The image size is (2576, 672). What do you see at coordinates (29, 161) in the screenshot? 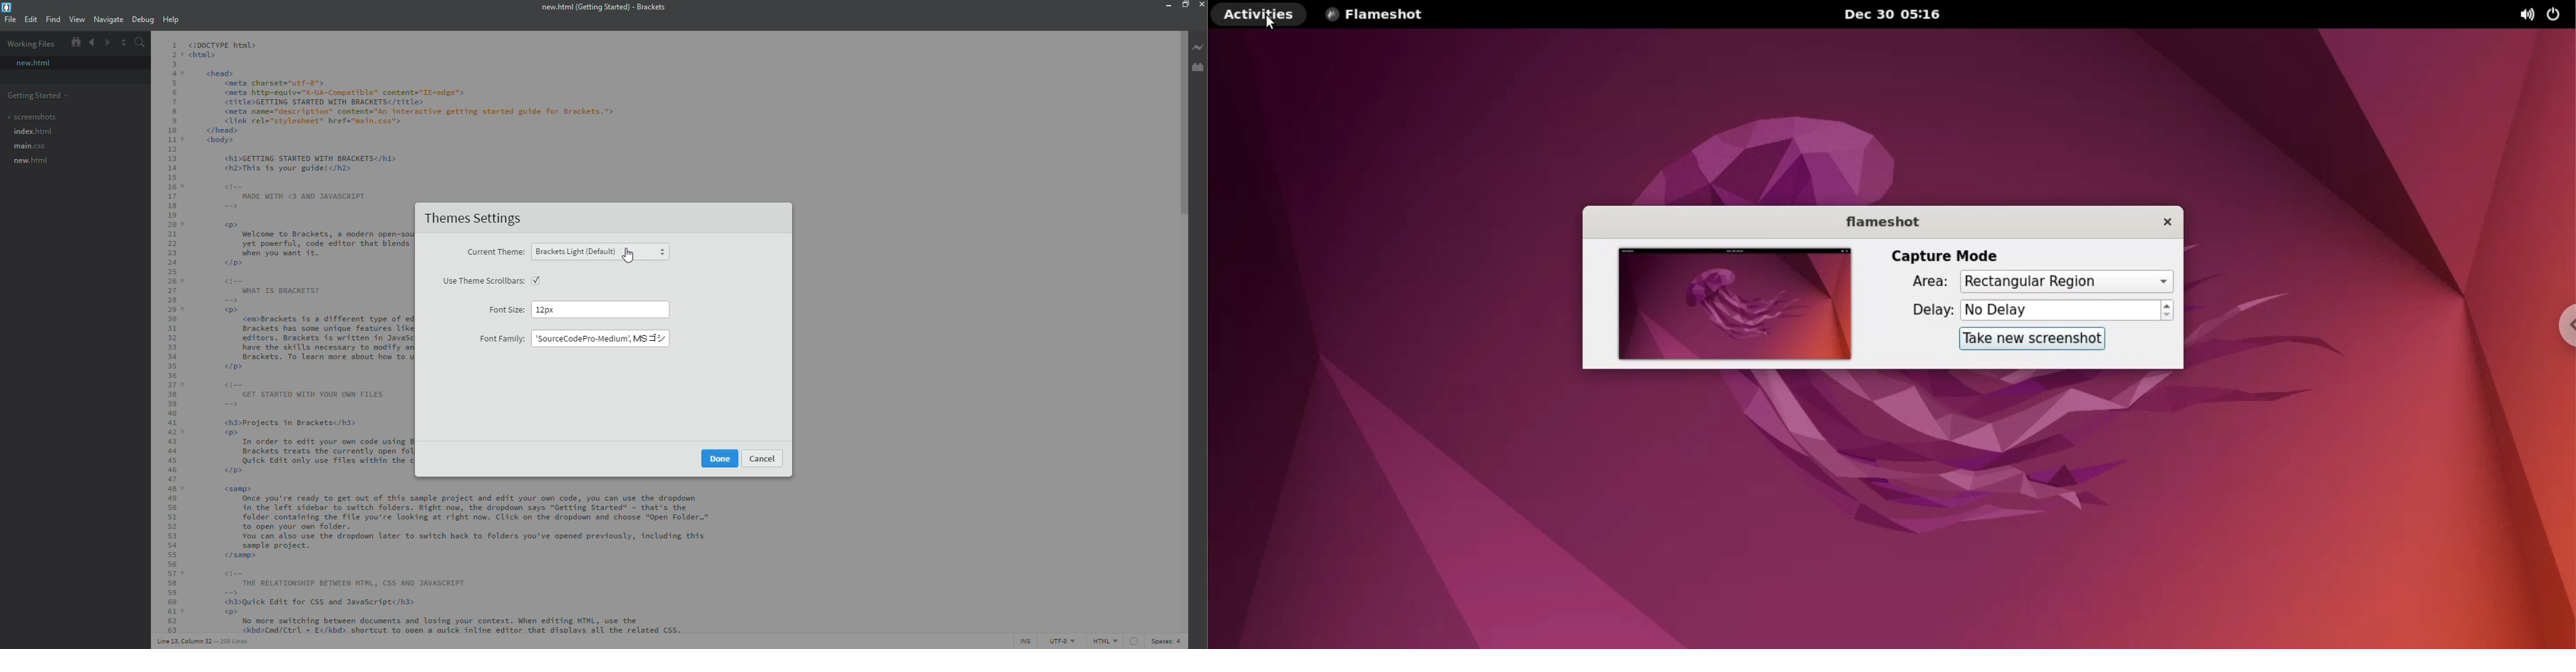
I see `new` at bounding box center [29, 161].